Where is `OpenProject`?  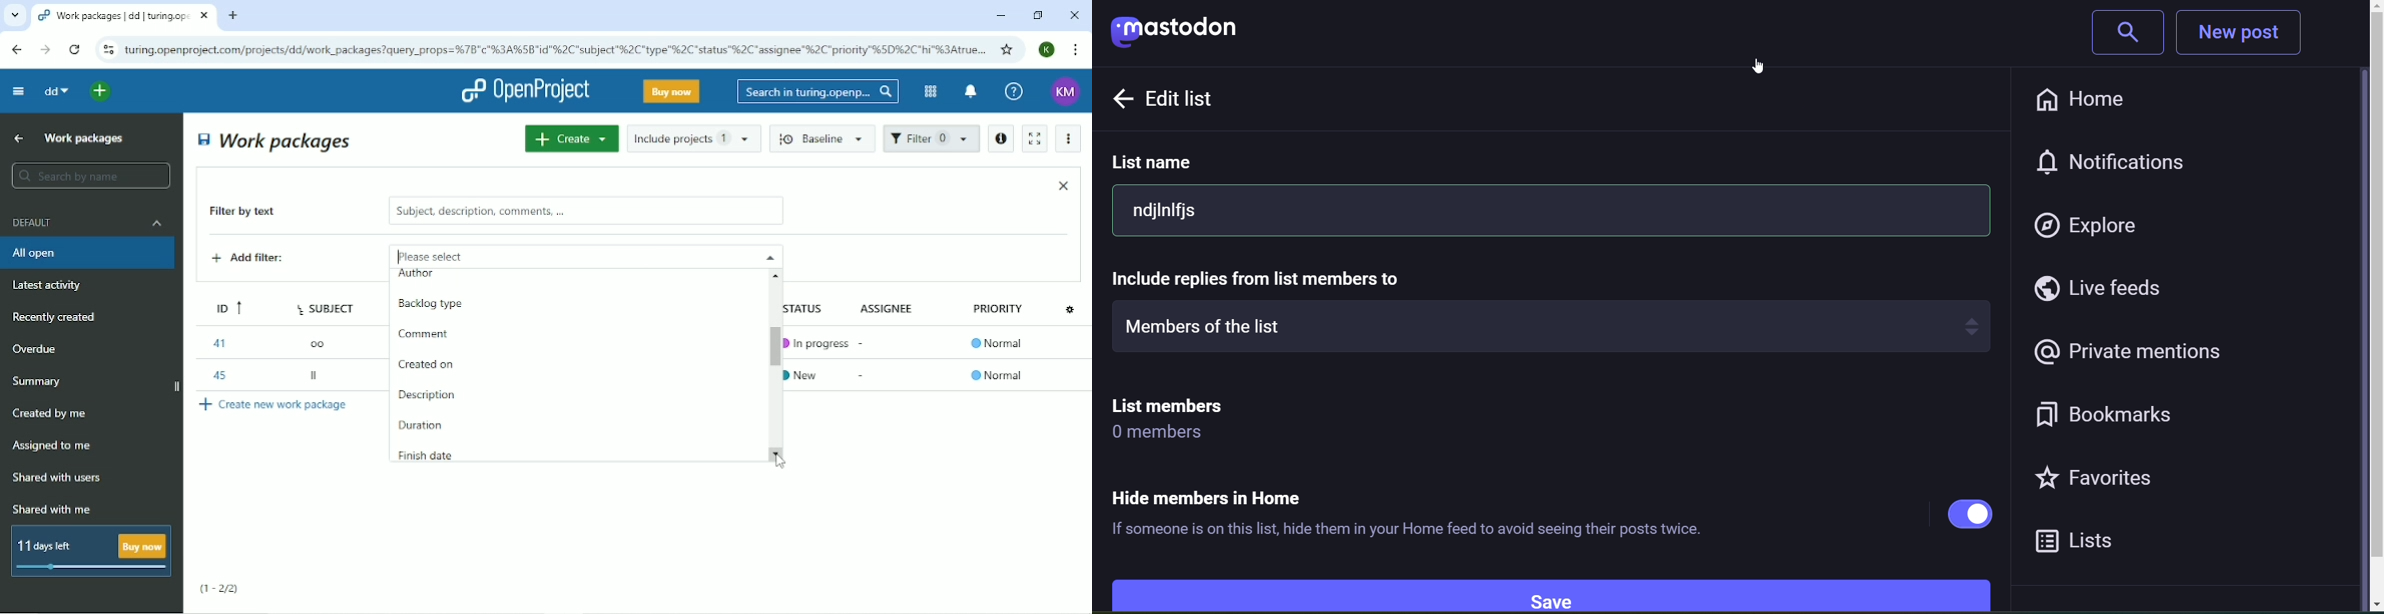
OpenProject is located at coordinates (525, 91).